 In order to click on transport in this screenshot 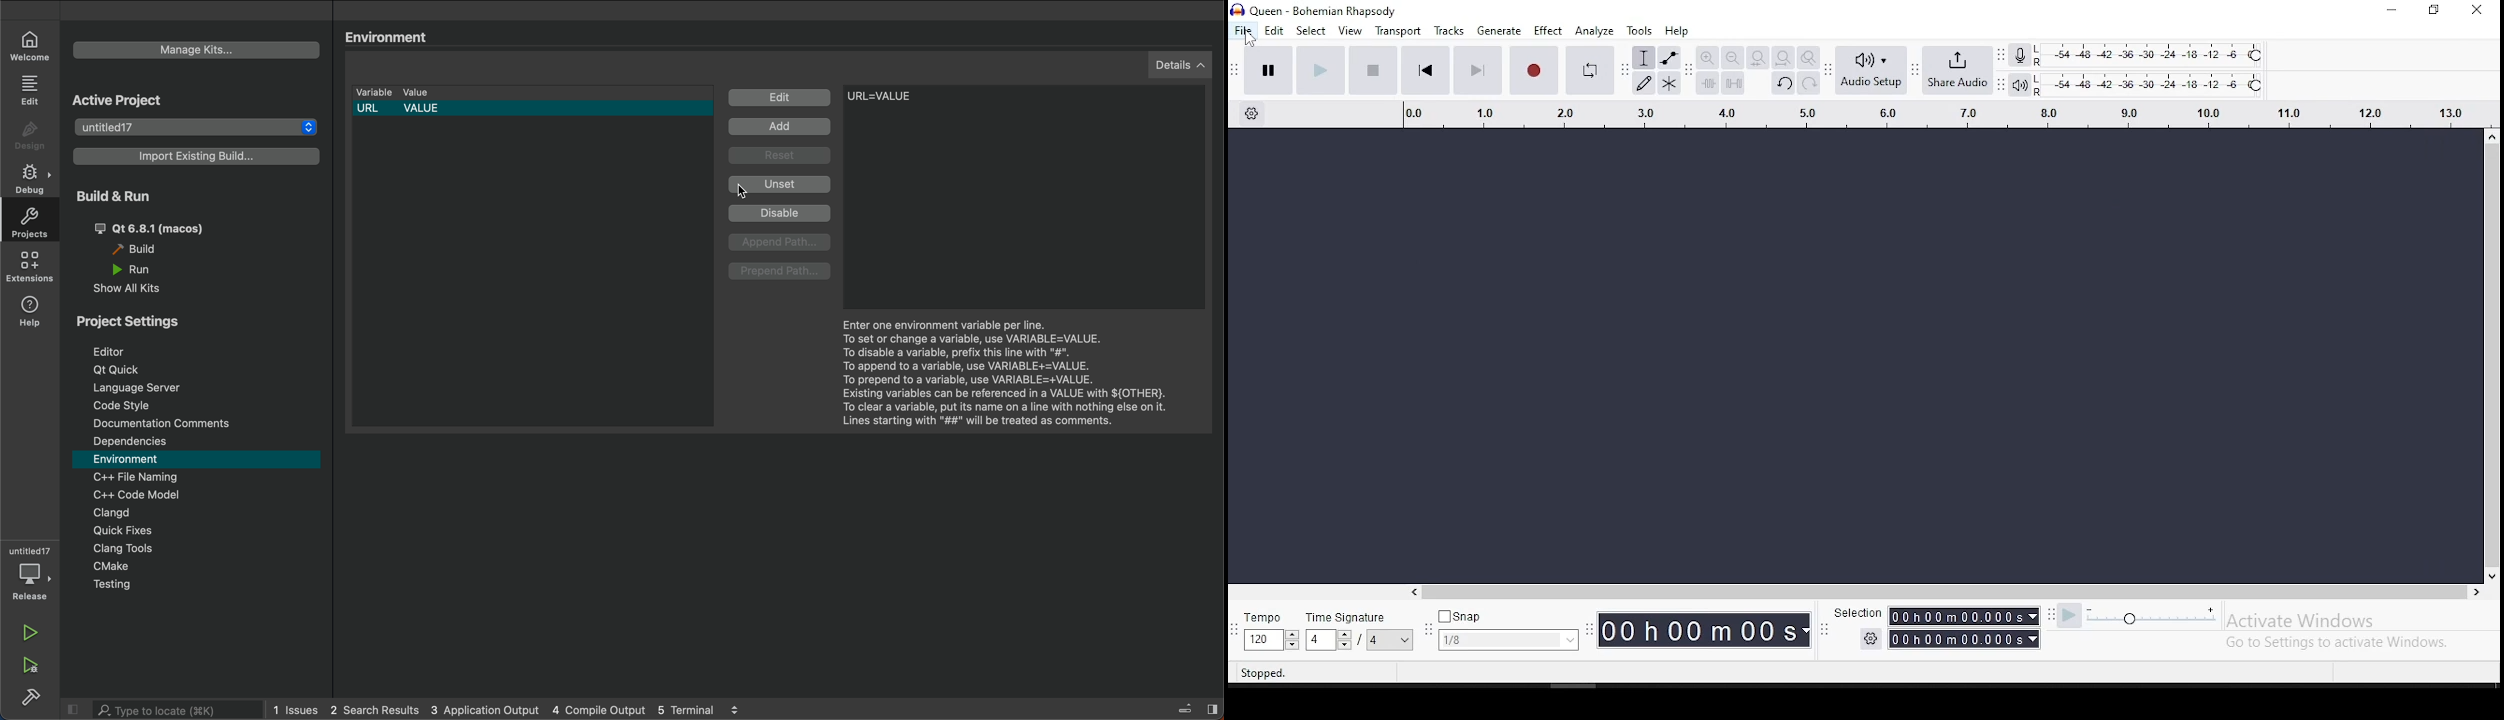, I will do `click(1397, 30)`.